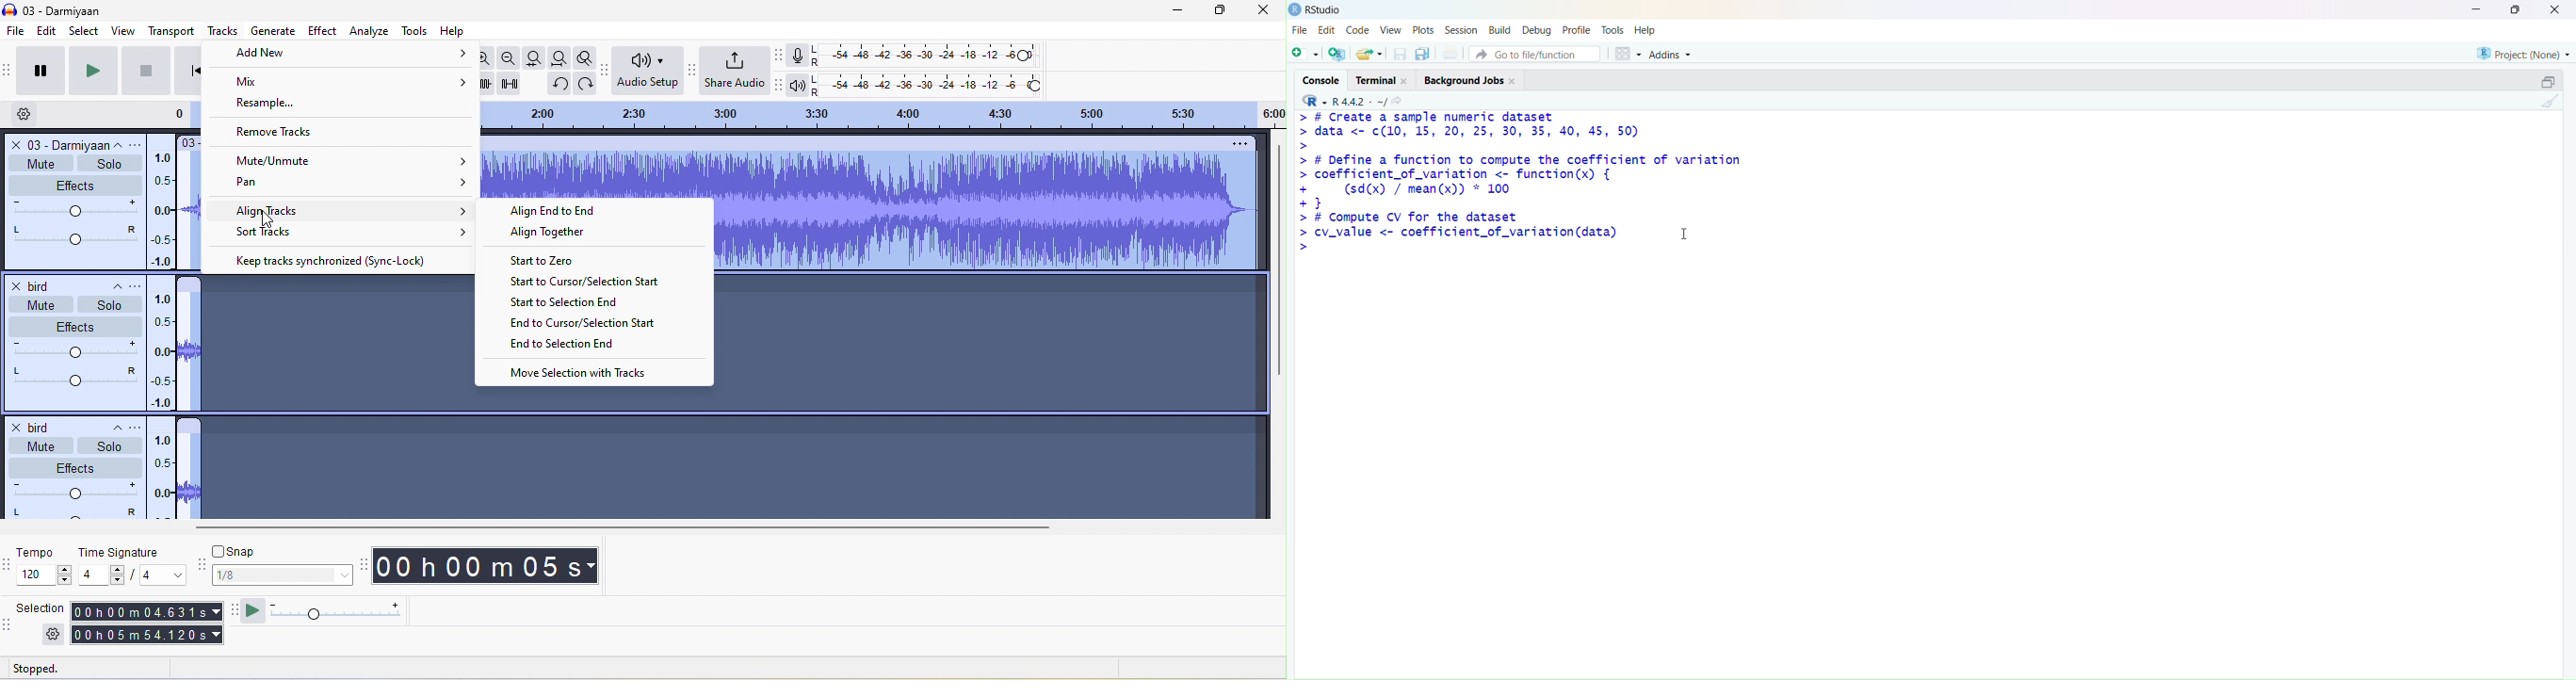 The width and height of the screenshot is (2576, 700). I want to click on mute/unmute, so click(355, 162).